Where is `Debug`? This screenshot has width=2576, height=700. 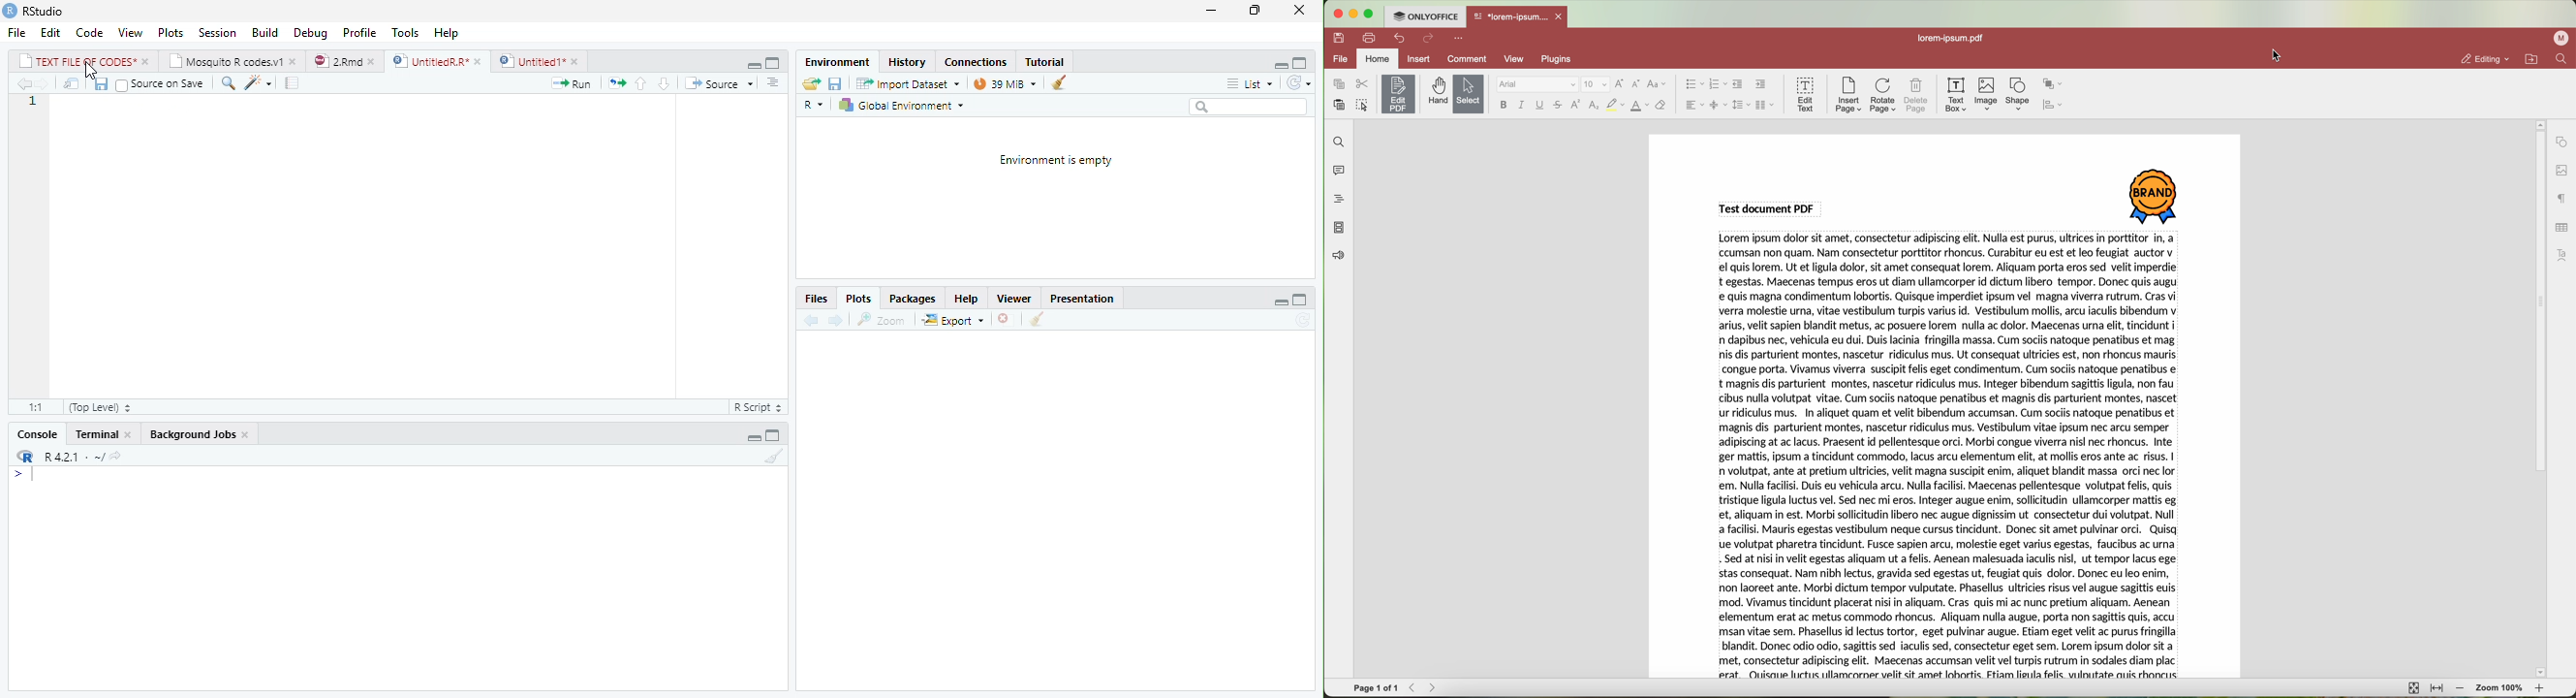
Debug is located at coordinates (309, 34).